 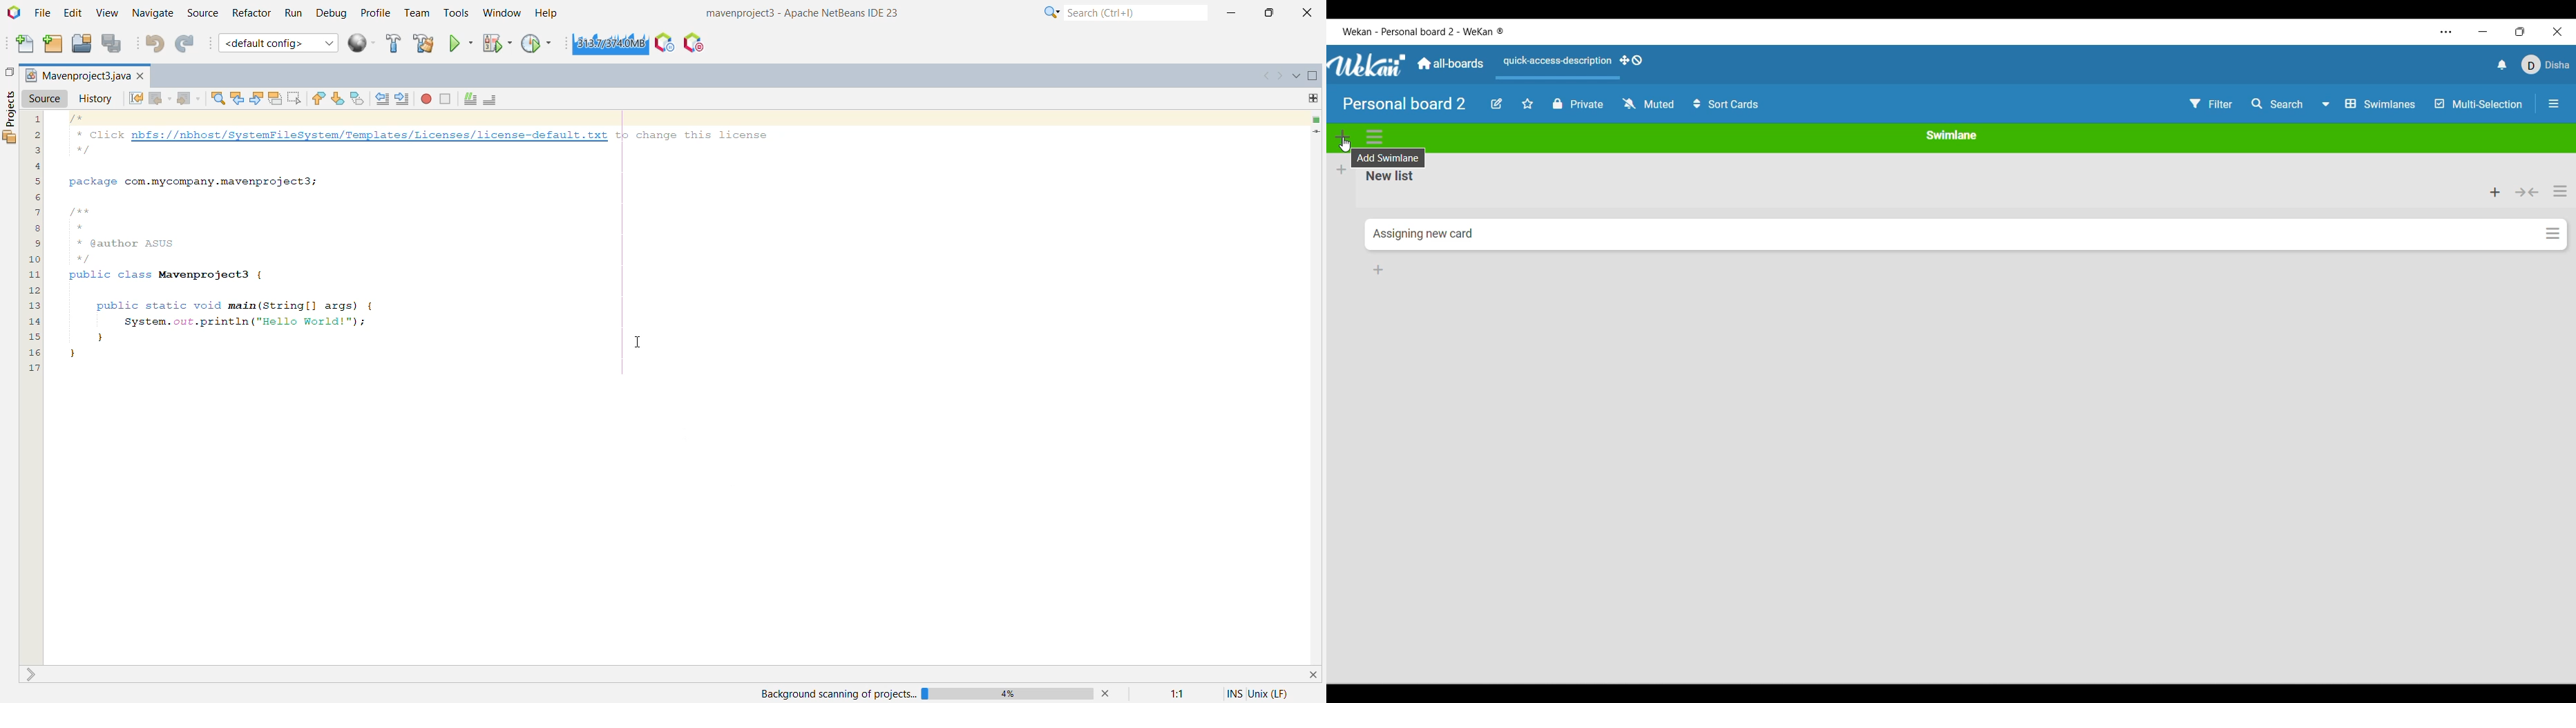 What do you see at coordinates (331, 14) in the screenshot?
I see `Debug` at bounding box center [331, 14].